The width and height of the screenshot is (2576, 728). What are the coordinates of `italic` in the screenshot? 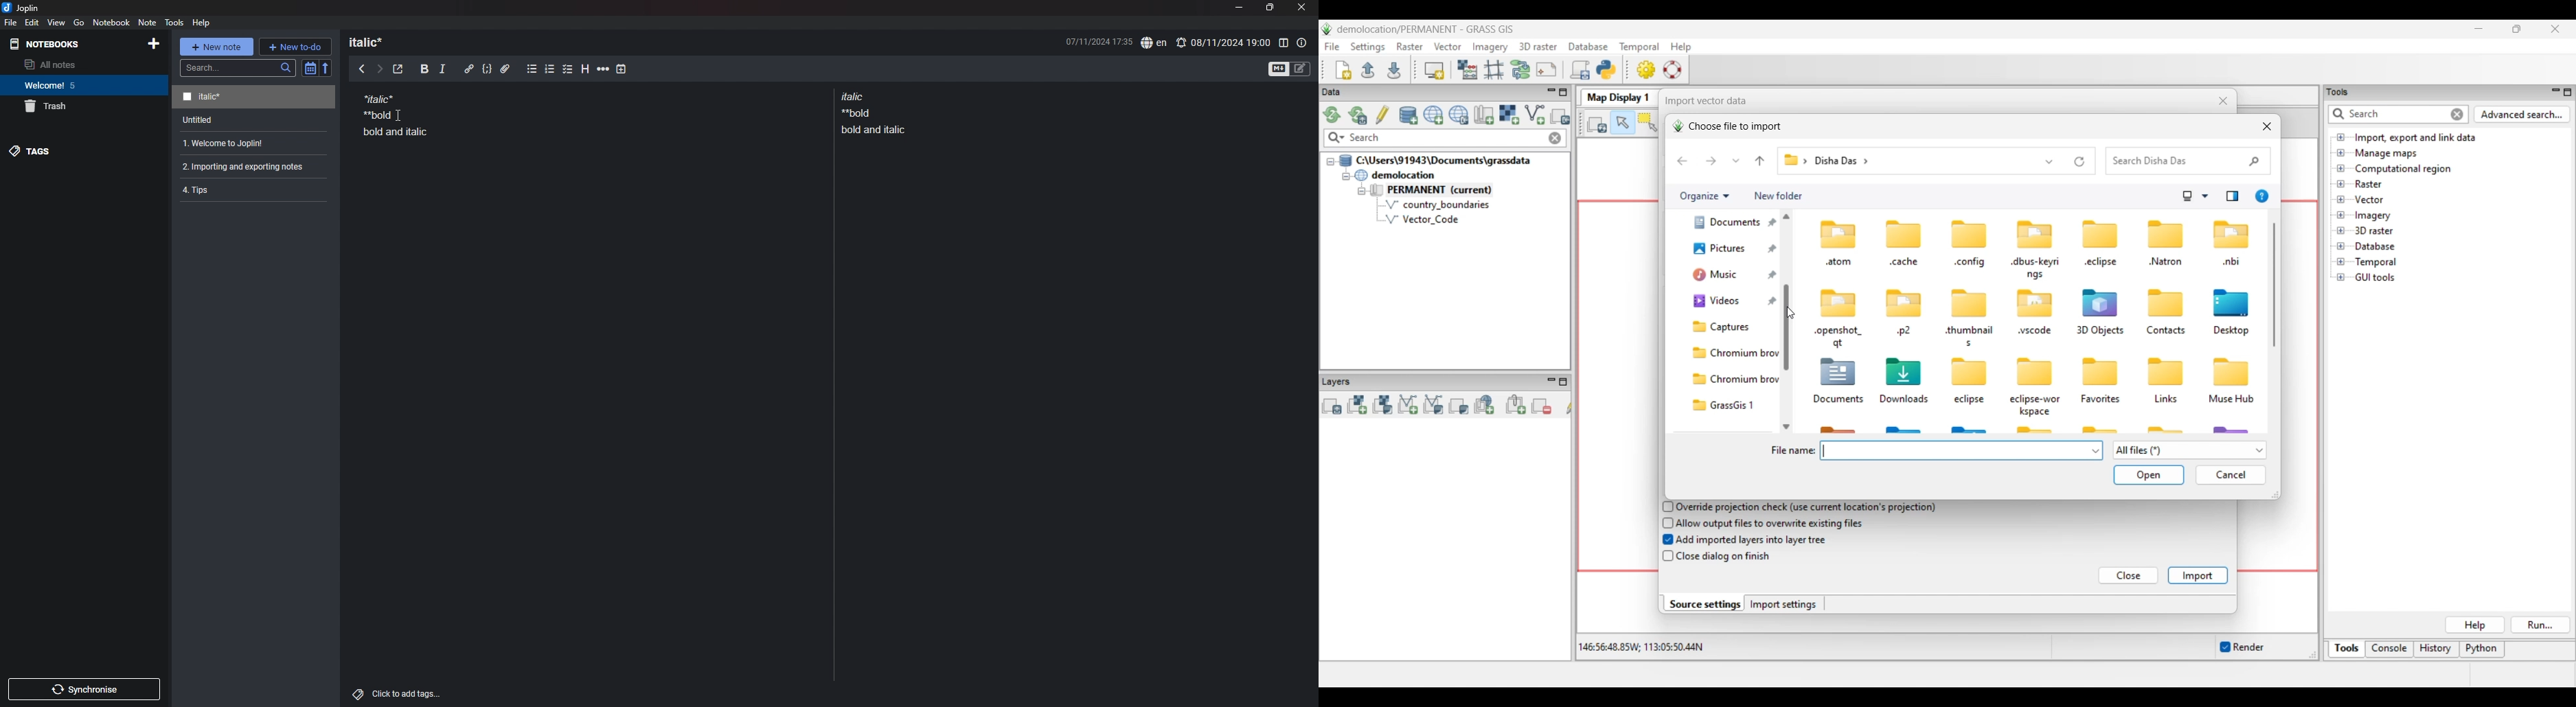 It's located at (442, 71).